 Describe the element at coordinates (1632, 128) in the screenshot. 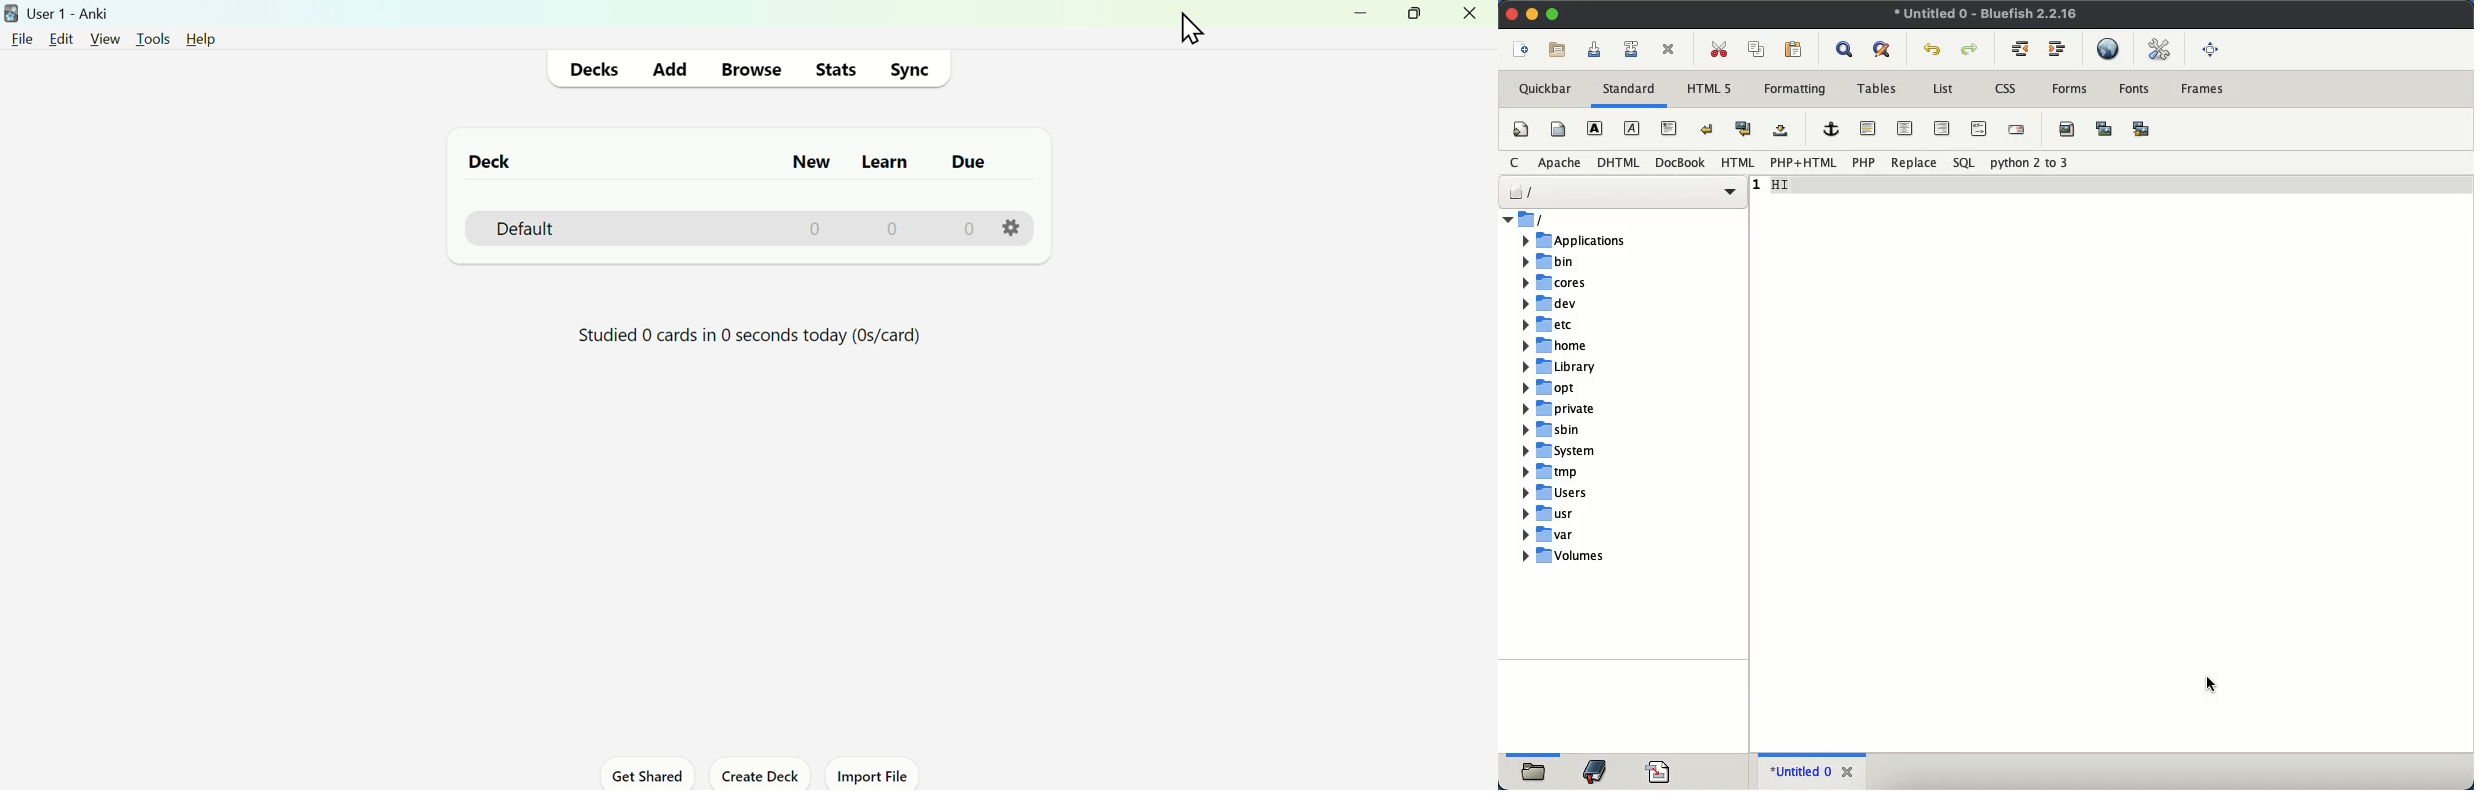

I see `emphasis` at that location.